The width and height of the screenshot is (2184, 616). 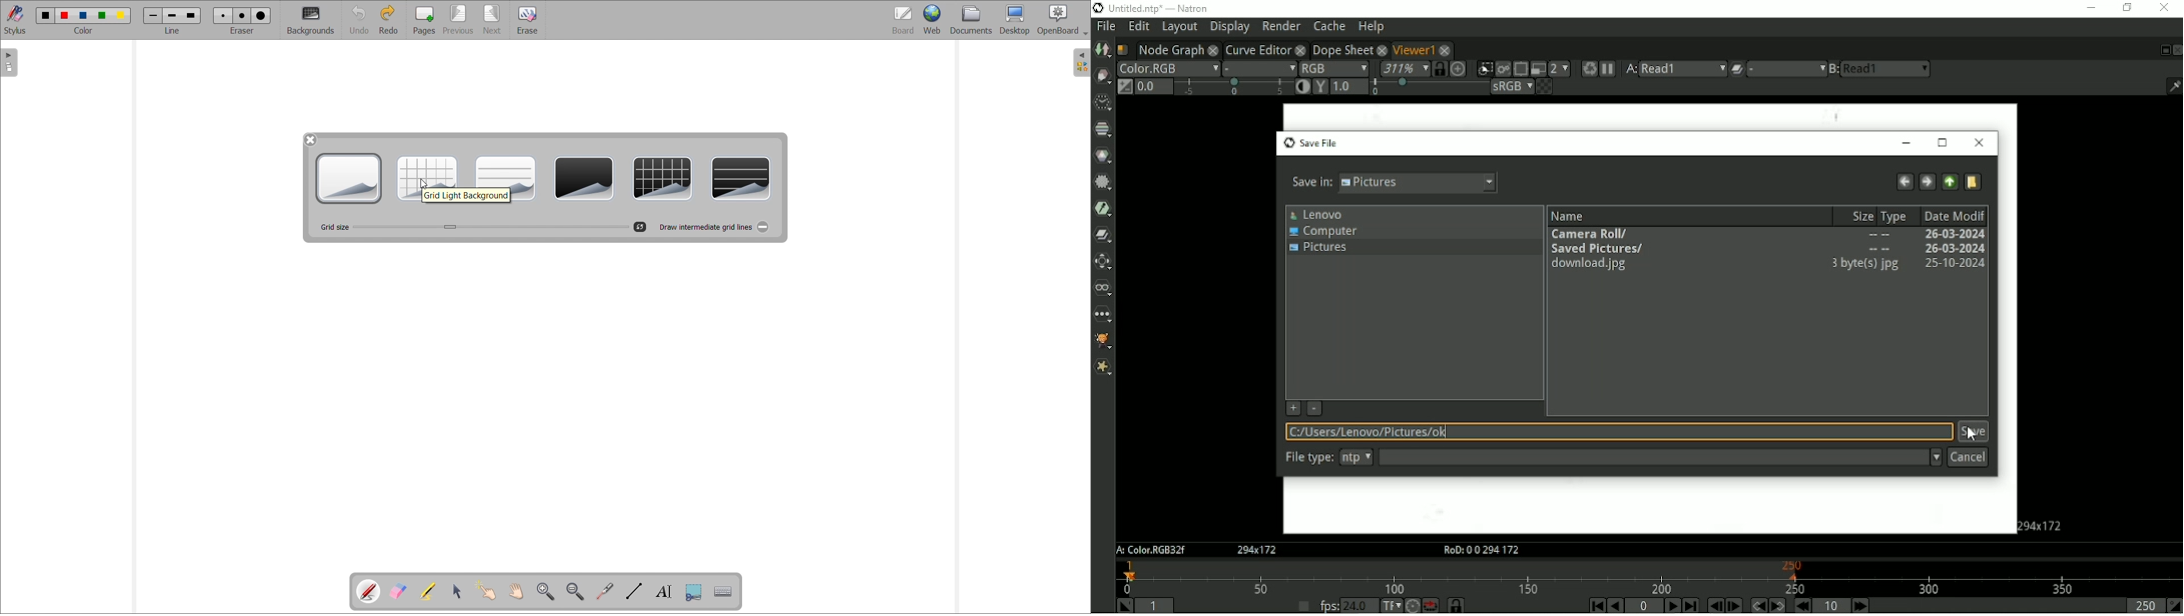 What do you see at coordinates (1282, 26) in the screenshot?
I see `Render` at bounding box center [1282, 26].